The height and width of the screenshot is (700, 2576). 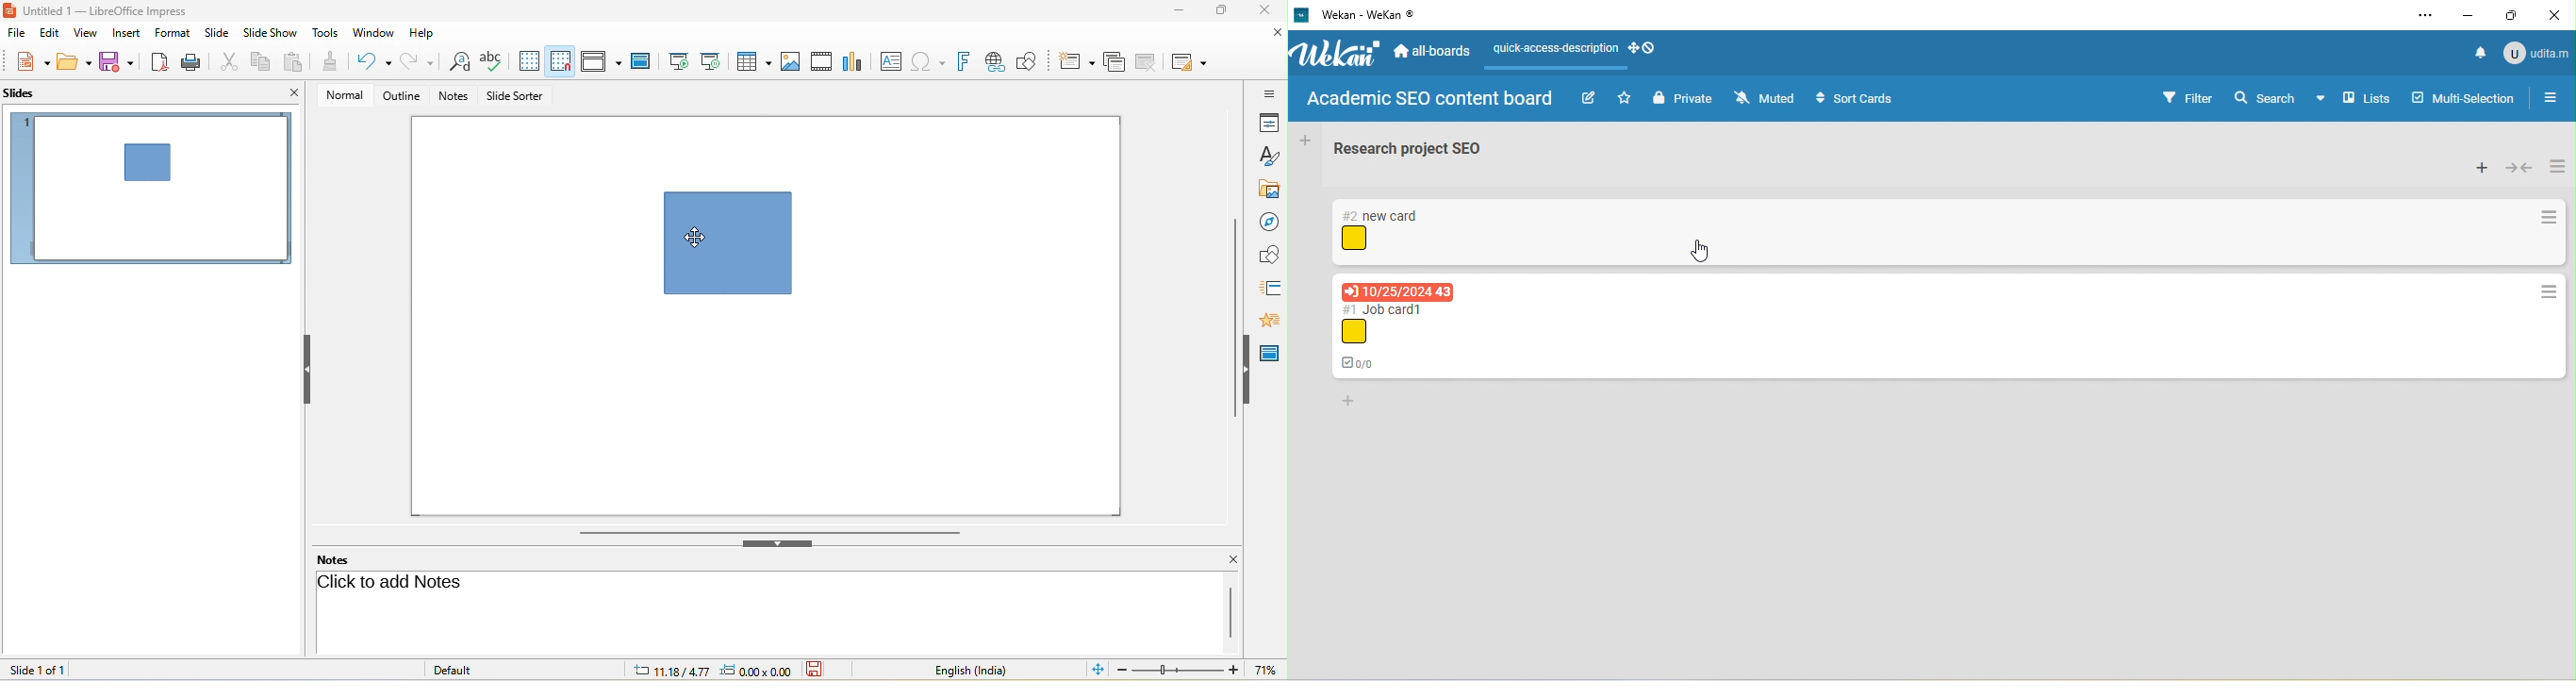 I want to click on help, so click(x=429, y=34).